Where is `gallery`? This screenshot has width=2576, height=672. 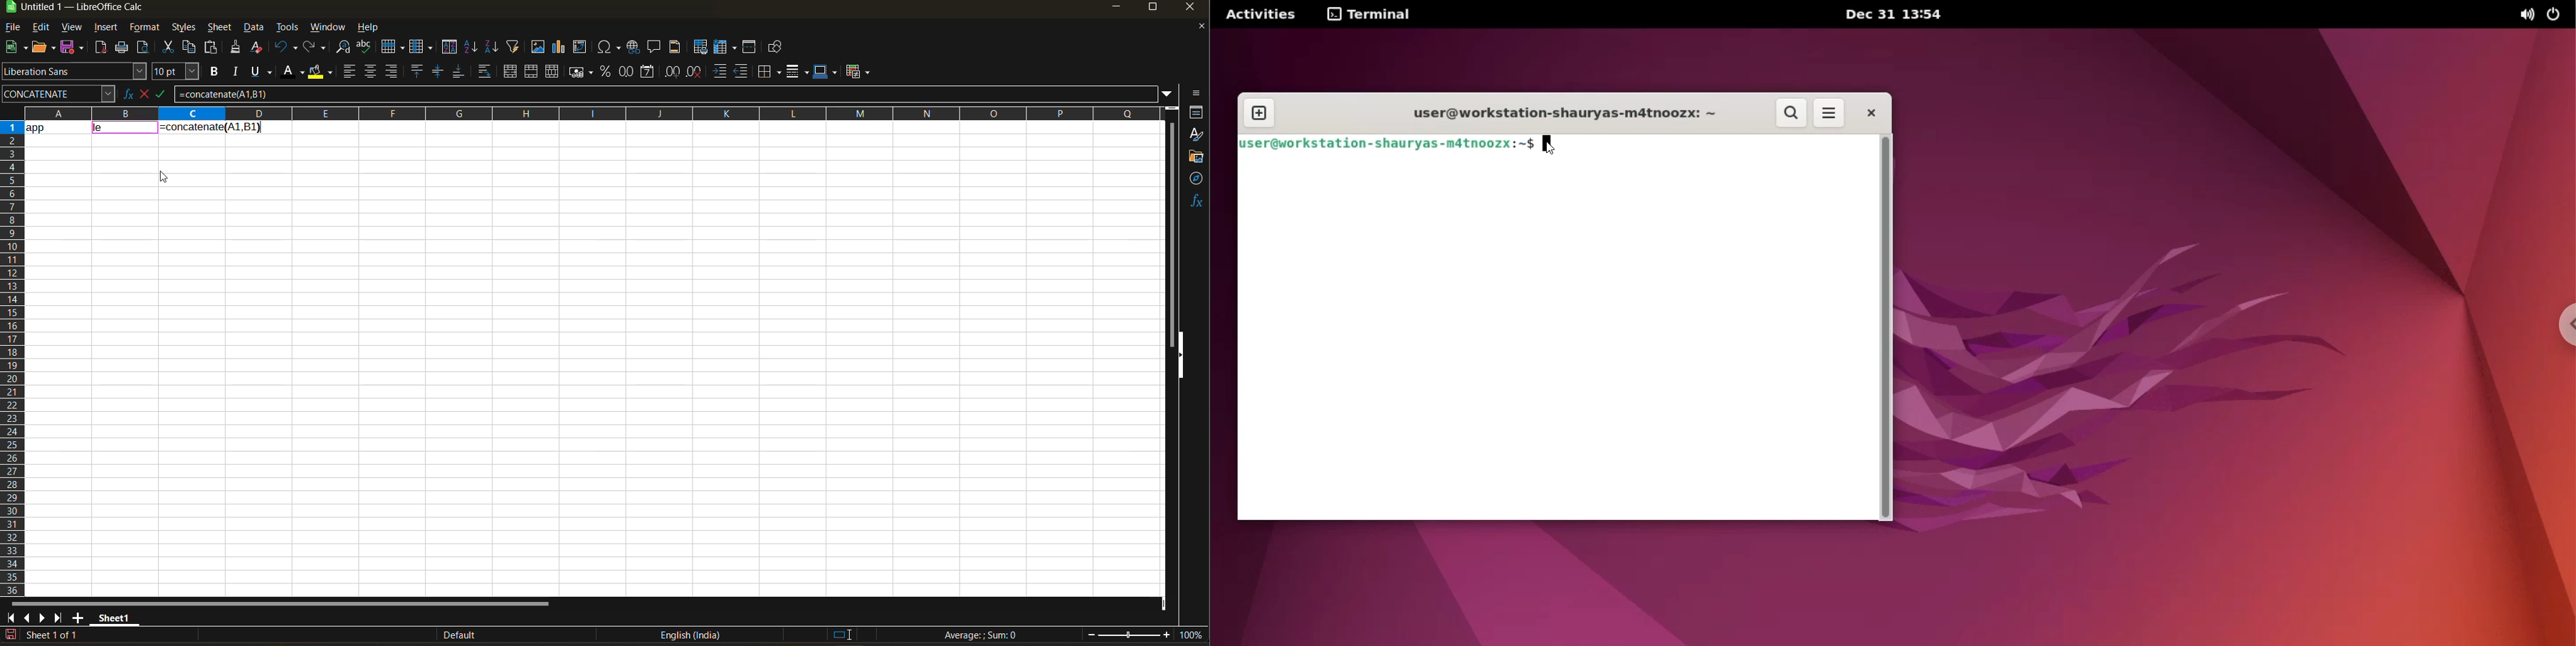
gallery is located at coordinates (1197, 158).